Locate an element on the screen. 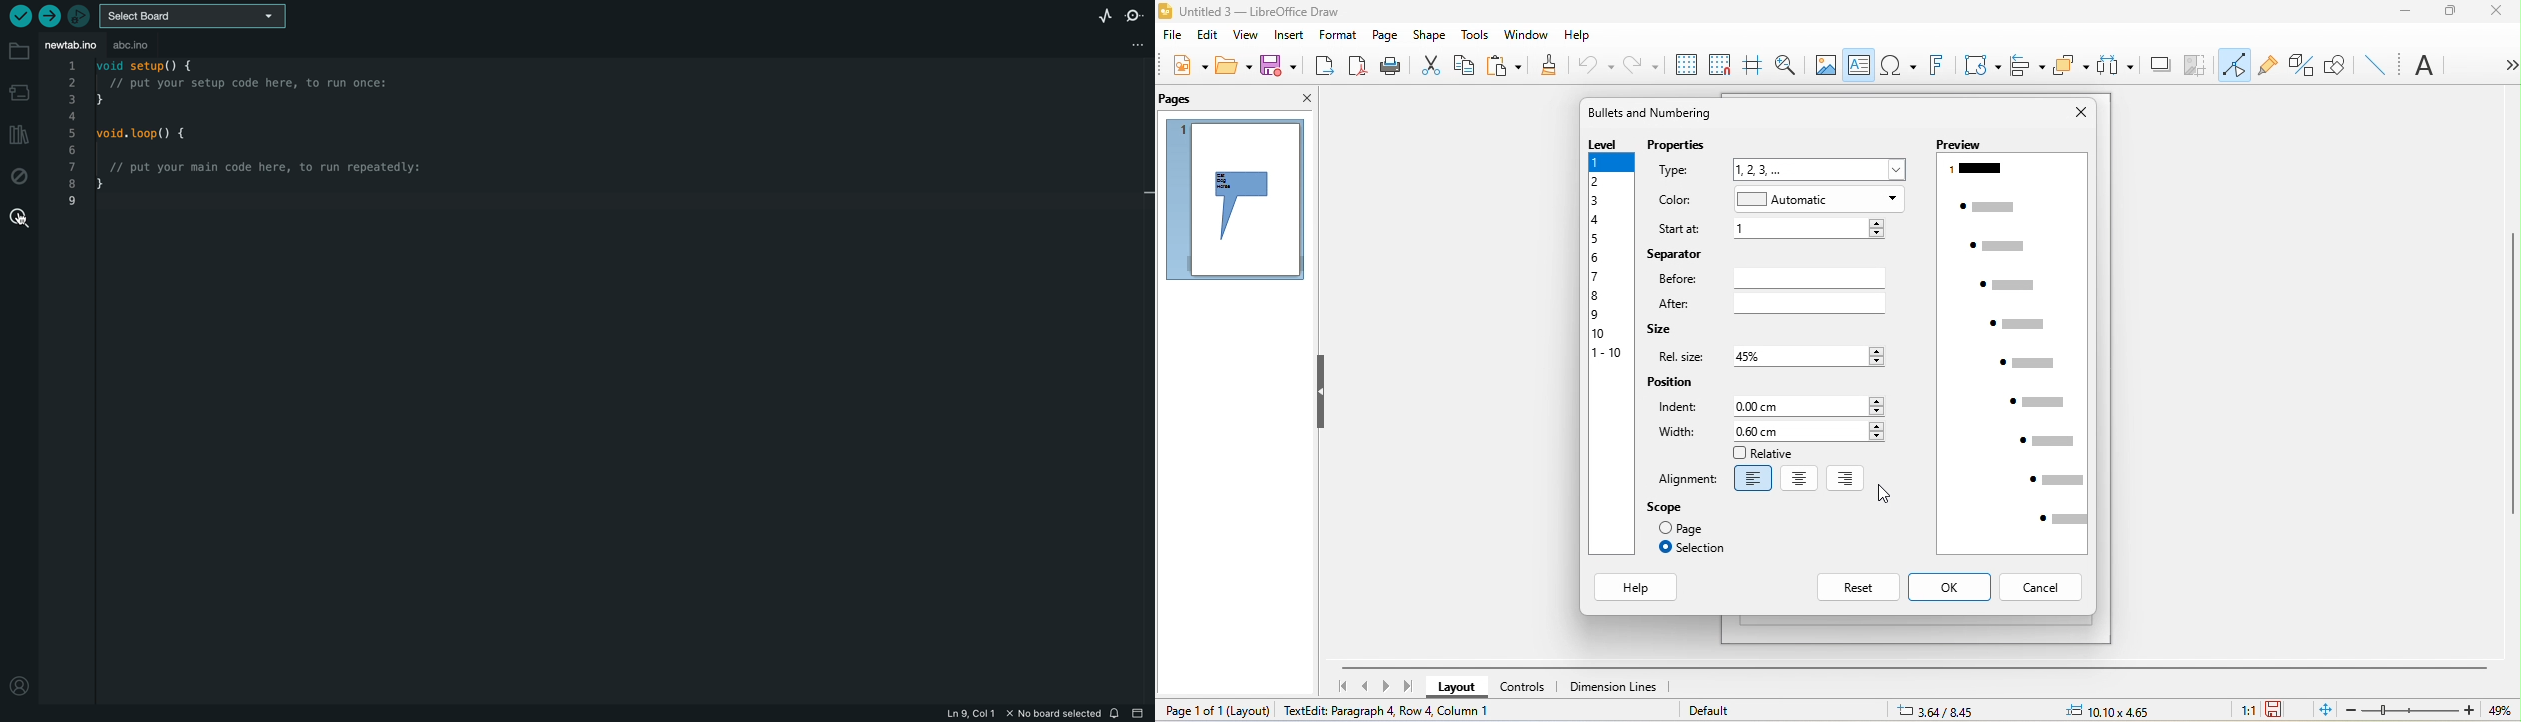 This screenshot has height=728, width=2548. size is located at coordinates (1661, 329).